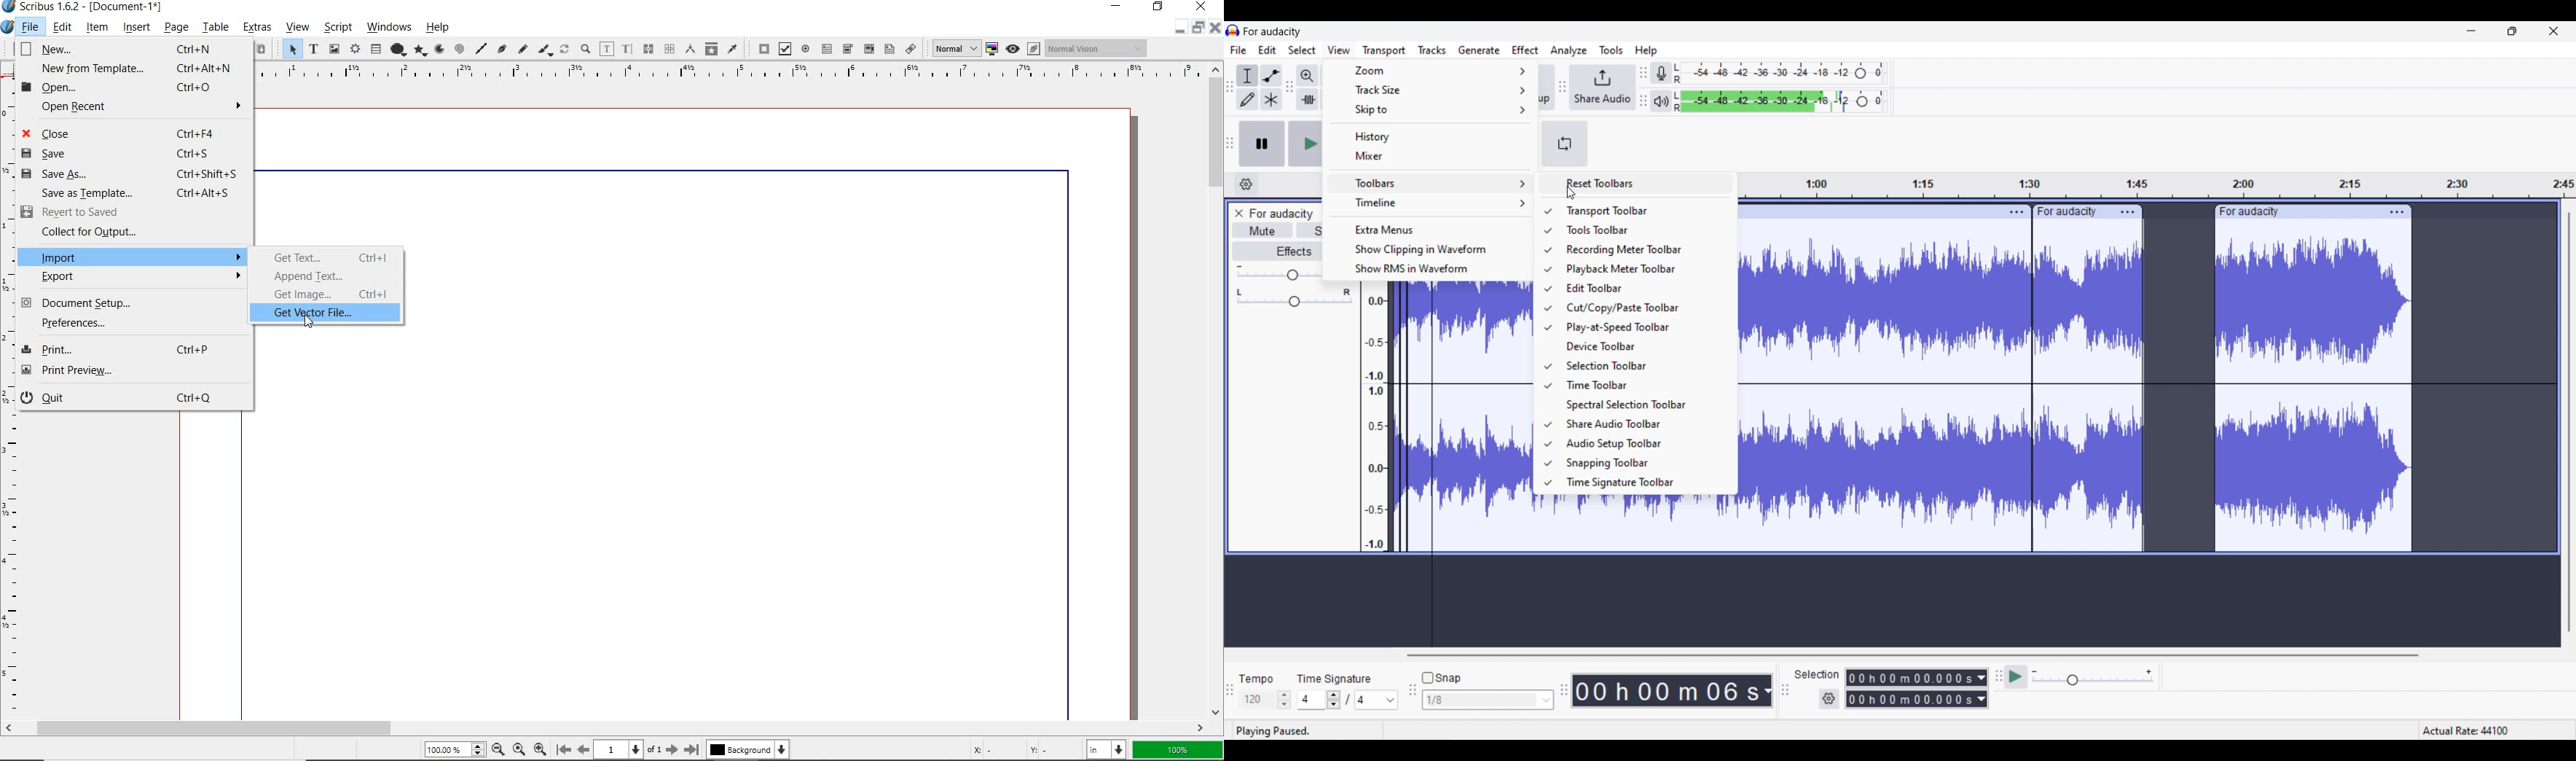 This screenshot has width=2576, height=784. What do you see at coordinates (1305, 143) in the screenshot?
I see `Play/Play once` at bounding box center [1305, 143].